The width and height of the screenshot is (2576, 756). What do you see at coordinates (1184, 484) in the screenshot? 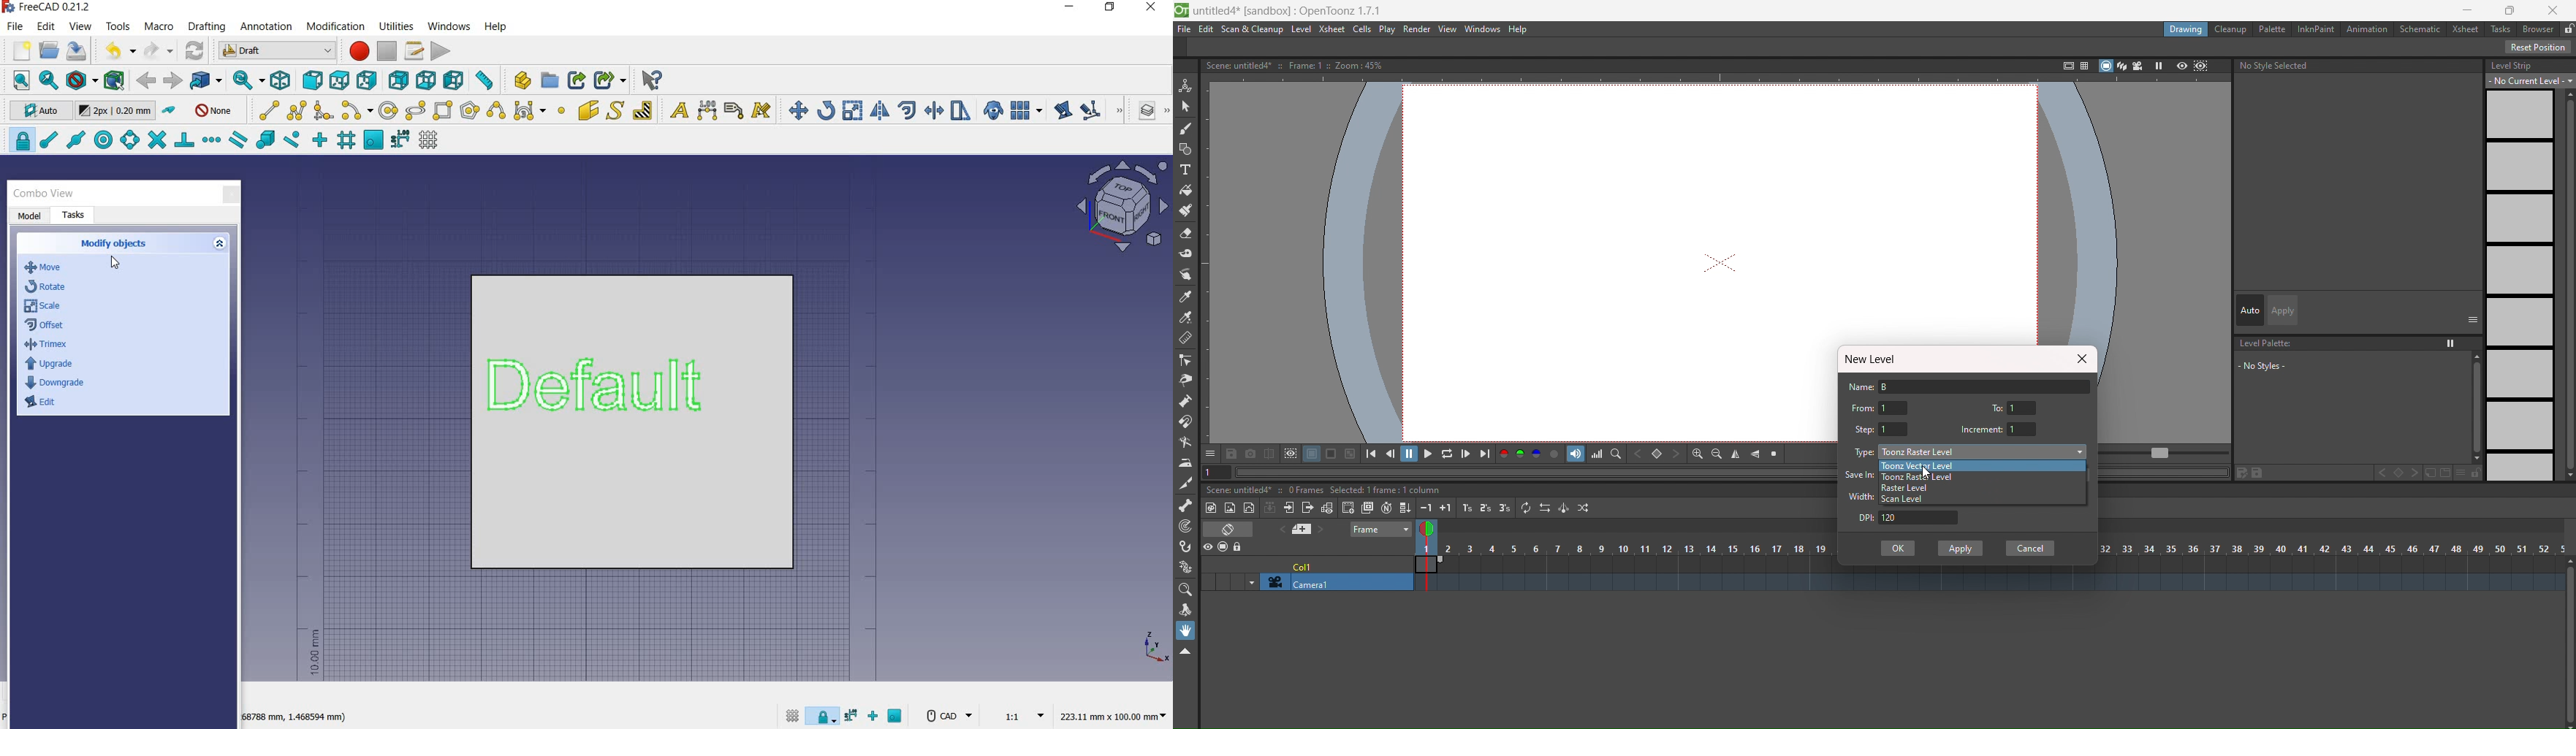
I see `cutter tool` at bounding box center [1184, 484].